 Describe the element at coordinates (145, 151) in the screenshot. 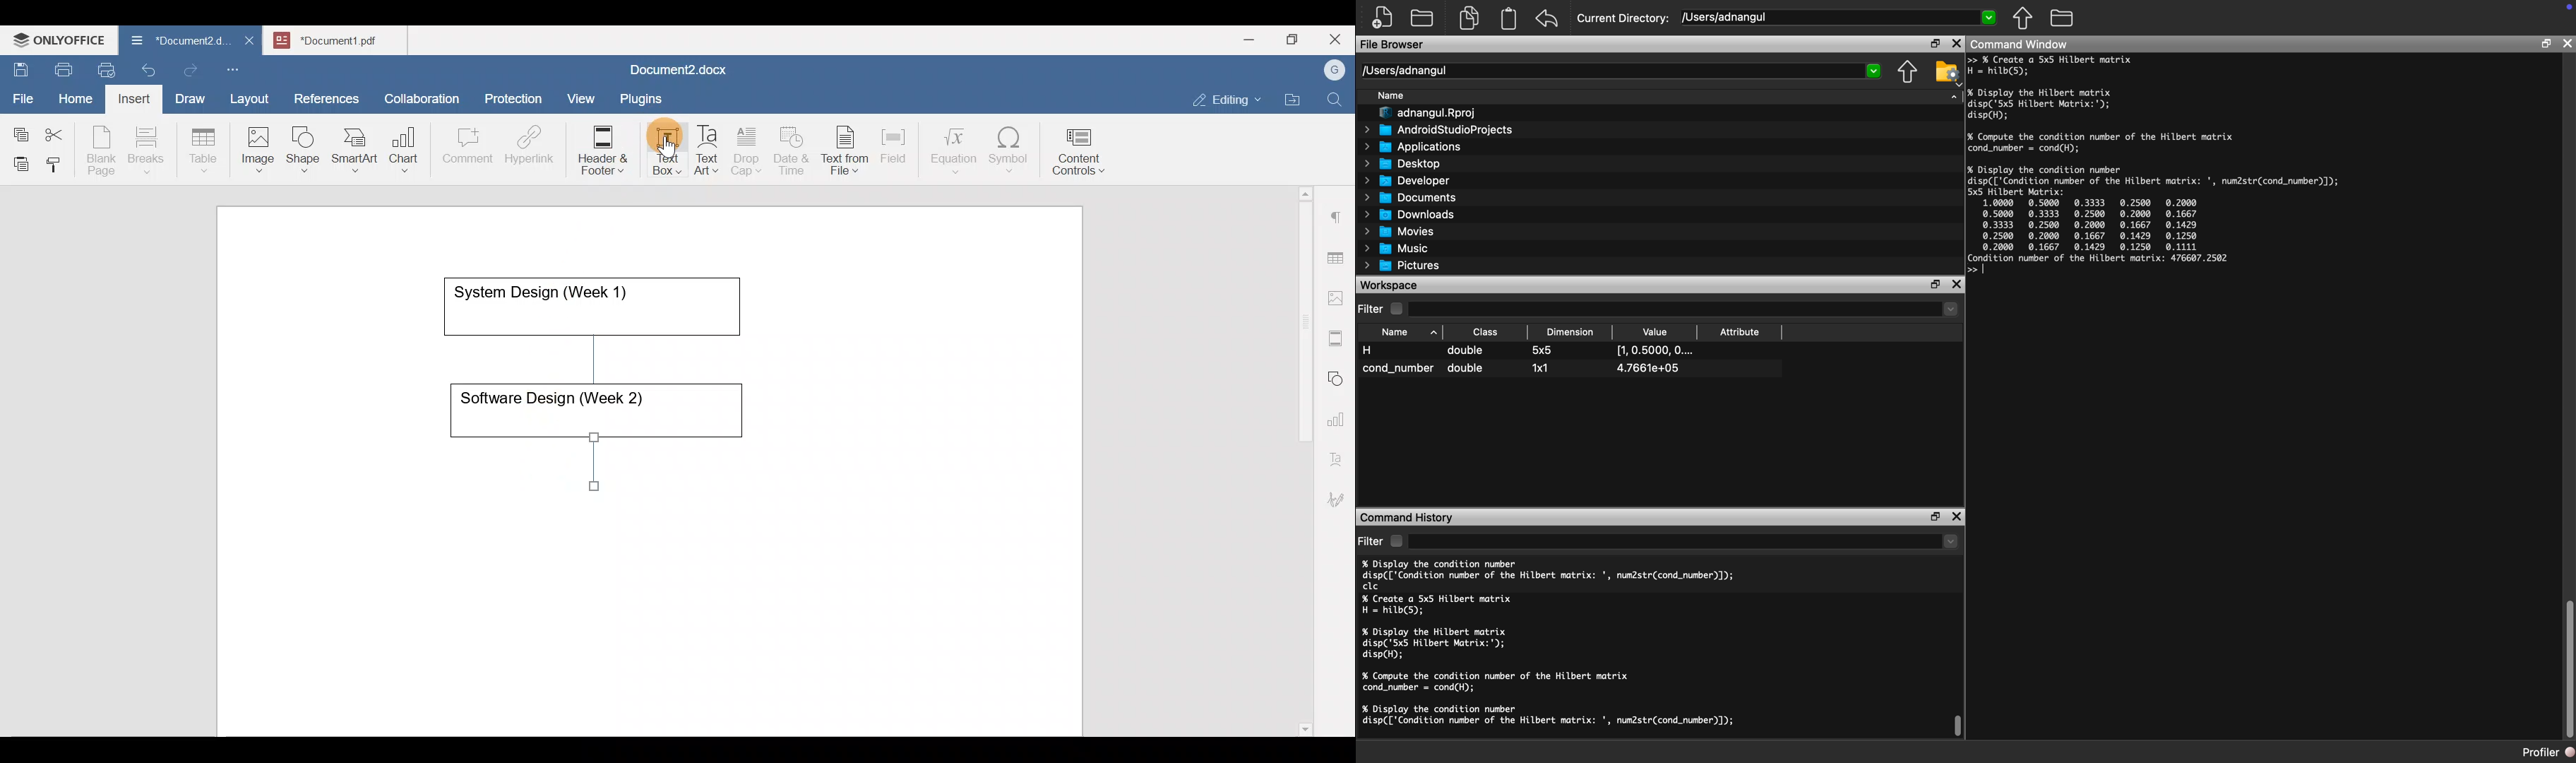

I see `Breaks` at that location.